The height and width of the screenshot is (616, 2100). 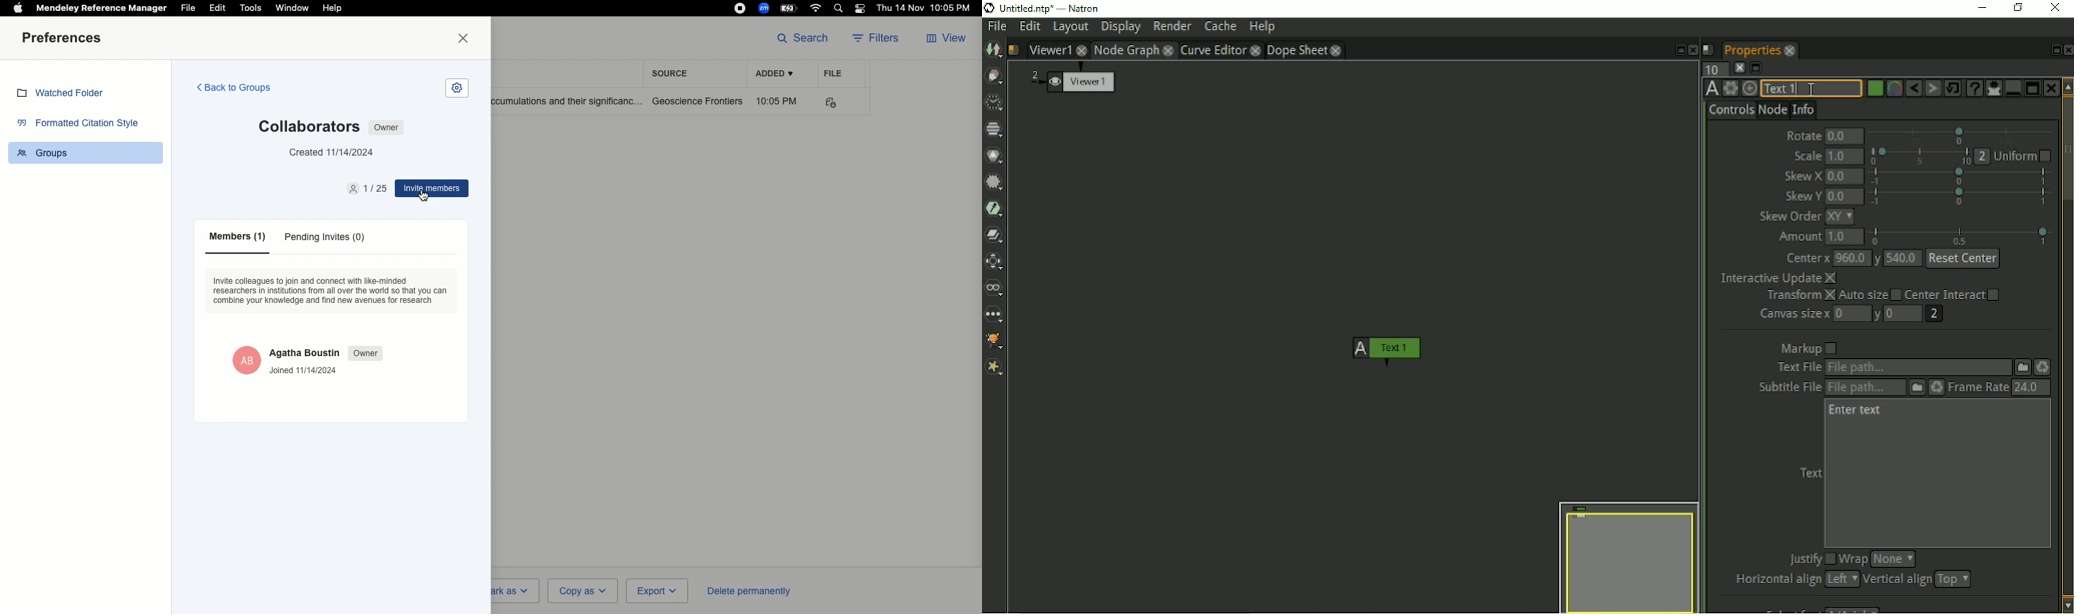 I want to click on Collaborators, so click(x=308, y=127).